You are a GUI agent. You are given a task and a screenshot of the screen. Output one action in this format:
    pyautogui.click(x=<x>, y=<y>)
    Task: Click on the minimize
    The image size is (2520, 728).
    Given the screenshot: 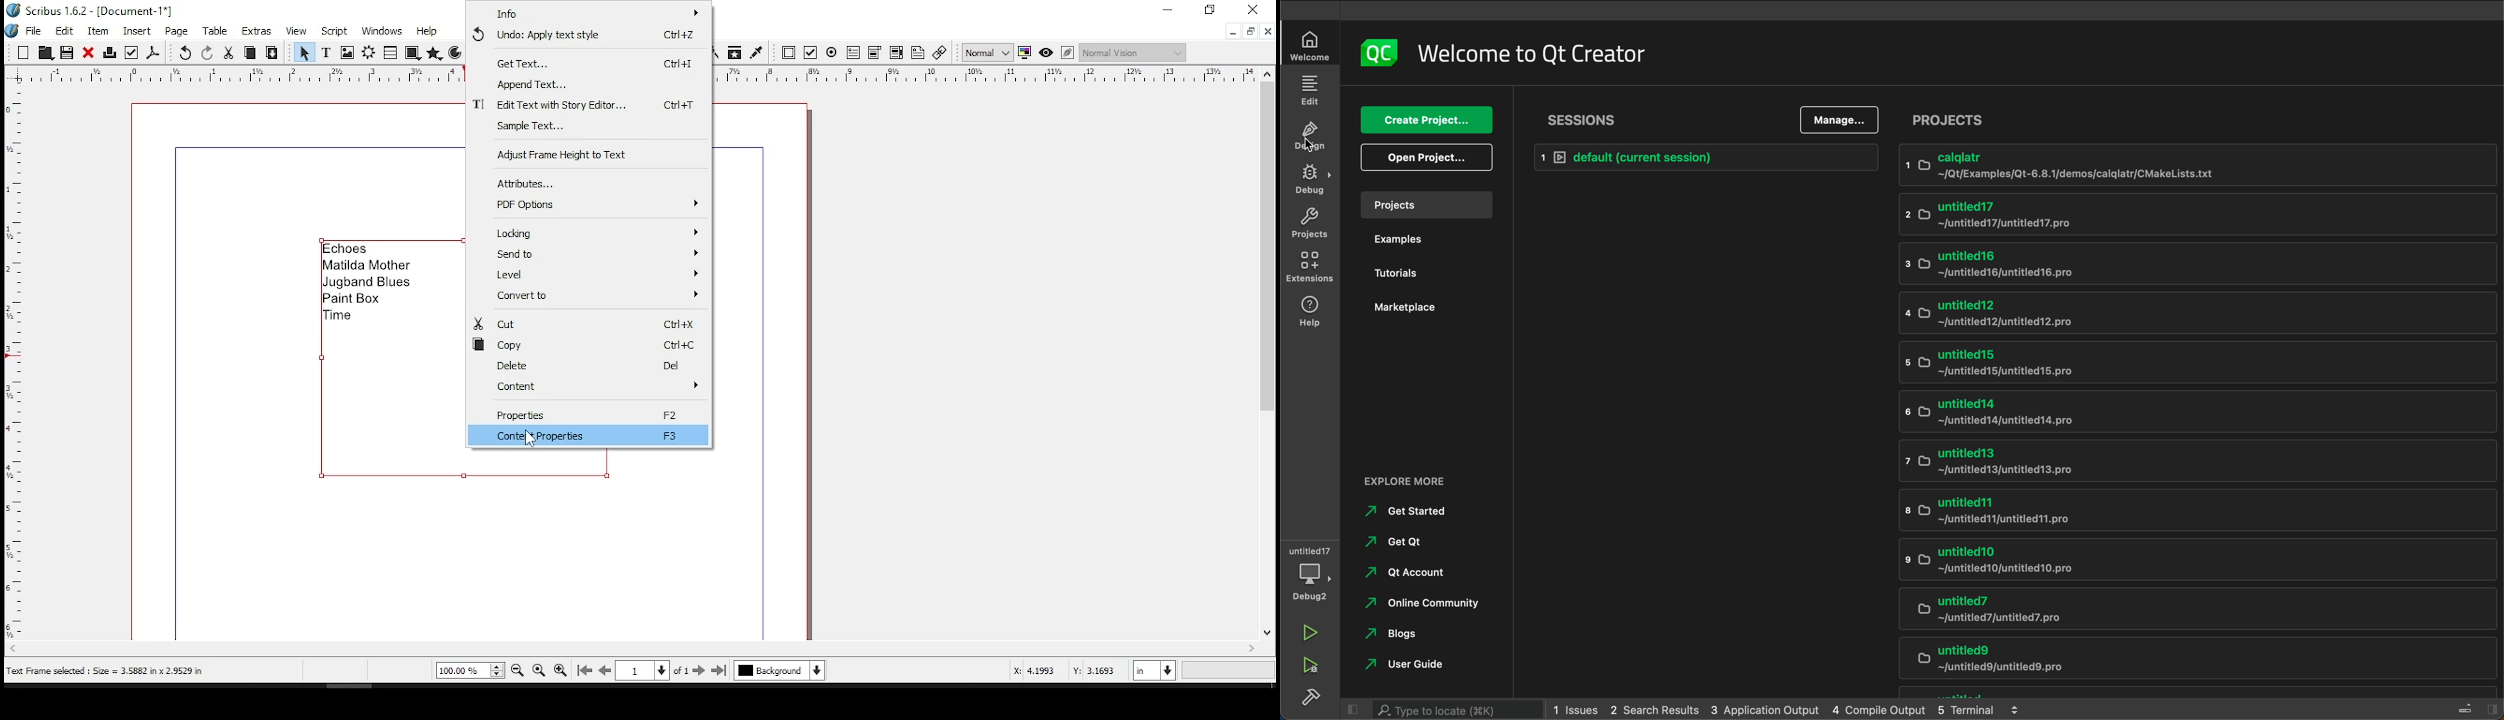 What is the action you would take?
    pyautogui.click(x=1232, y=32)
    